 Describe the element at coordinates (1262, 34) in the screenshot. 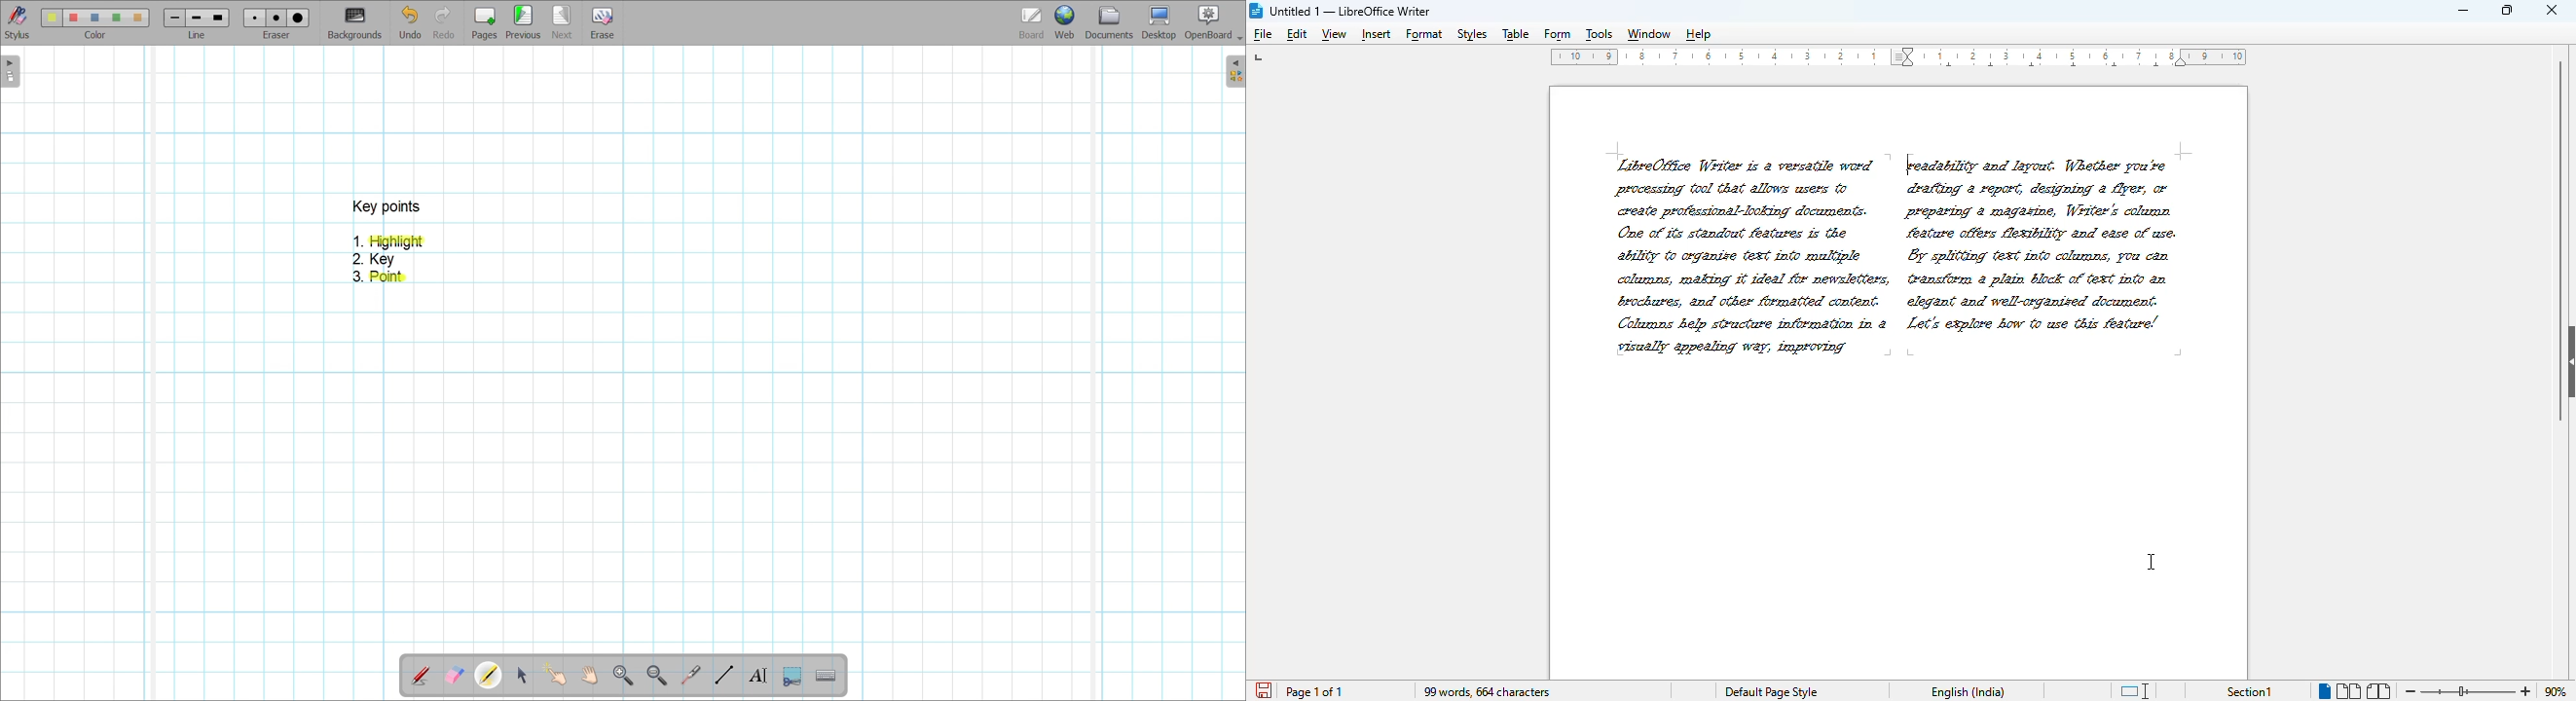

I see `file` at that location.